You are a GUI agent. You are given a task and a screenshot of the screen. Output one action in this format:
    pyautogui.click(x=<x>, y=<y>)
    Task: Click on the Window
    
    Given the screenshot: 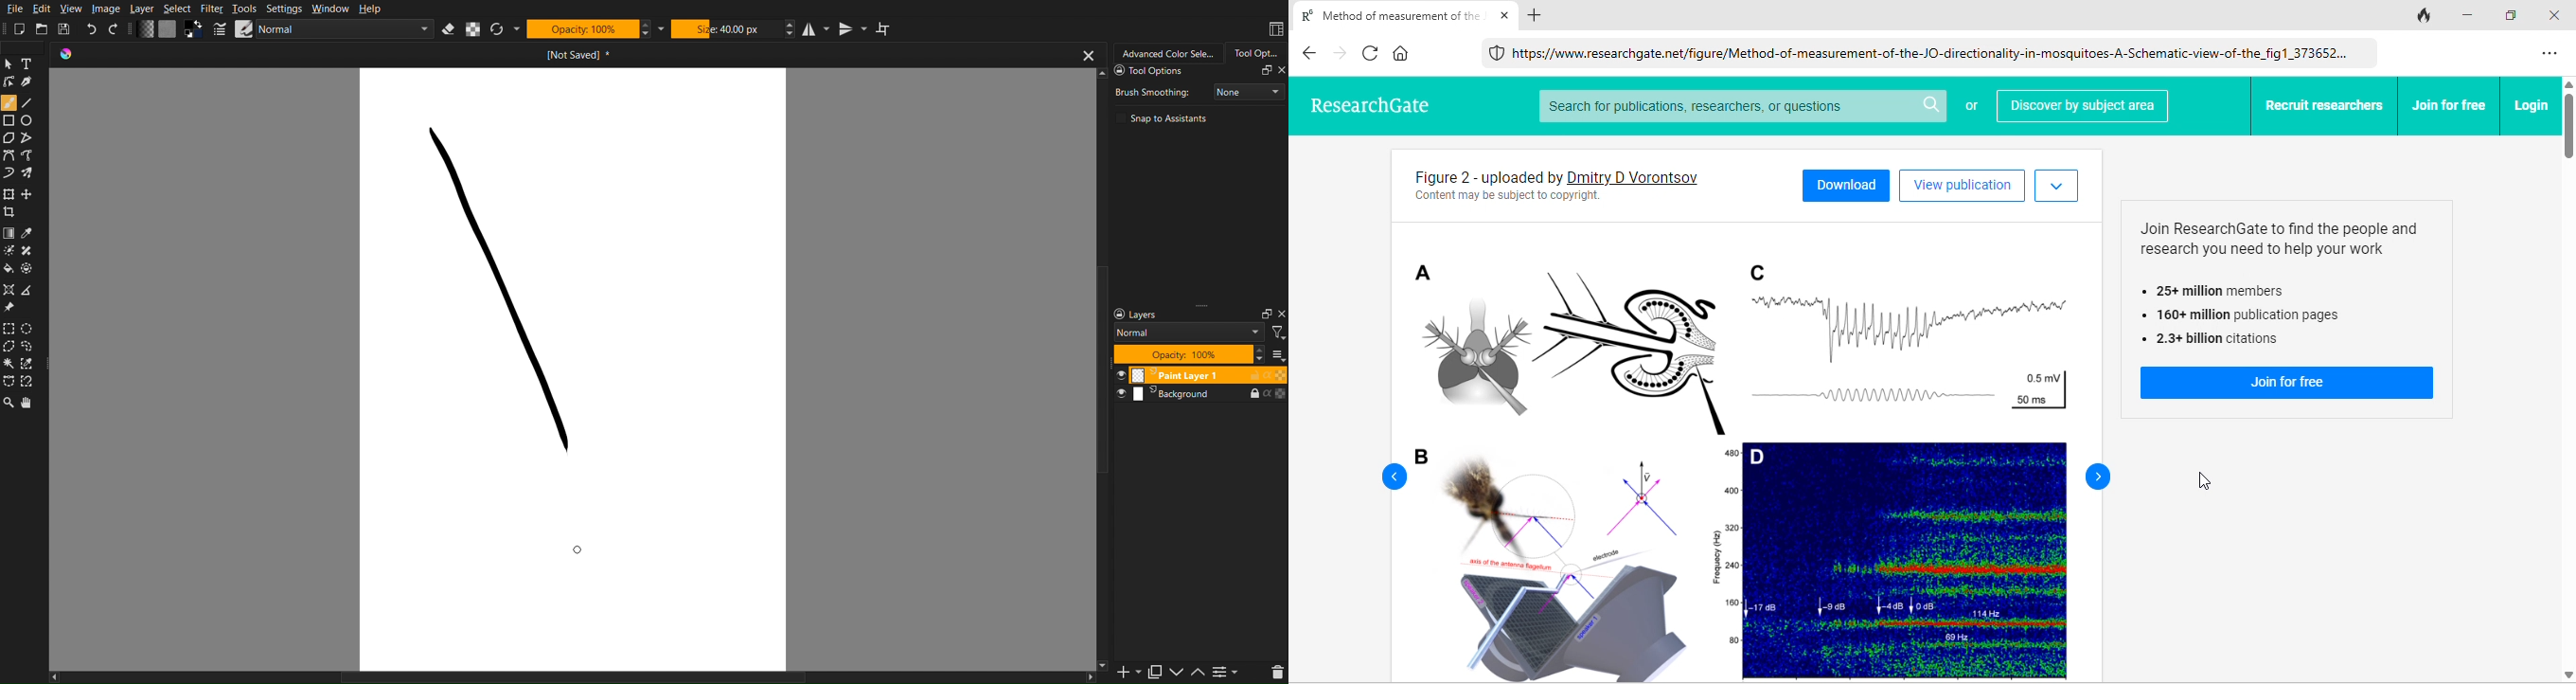 What is the action you would take?
    pyautogui.click(x=330, y=8)
    